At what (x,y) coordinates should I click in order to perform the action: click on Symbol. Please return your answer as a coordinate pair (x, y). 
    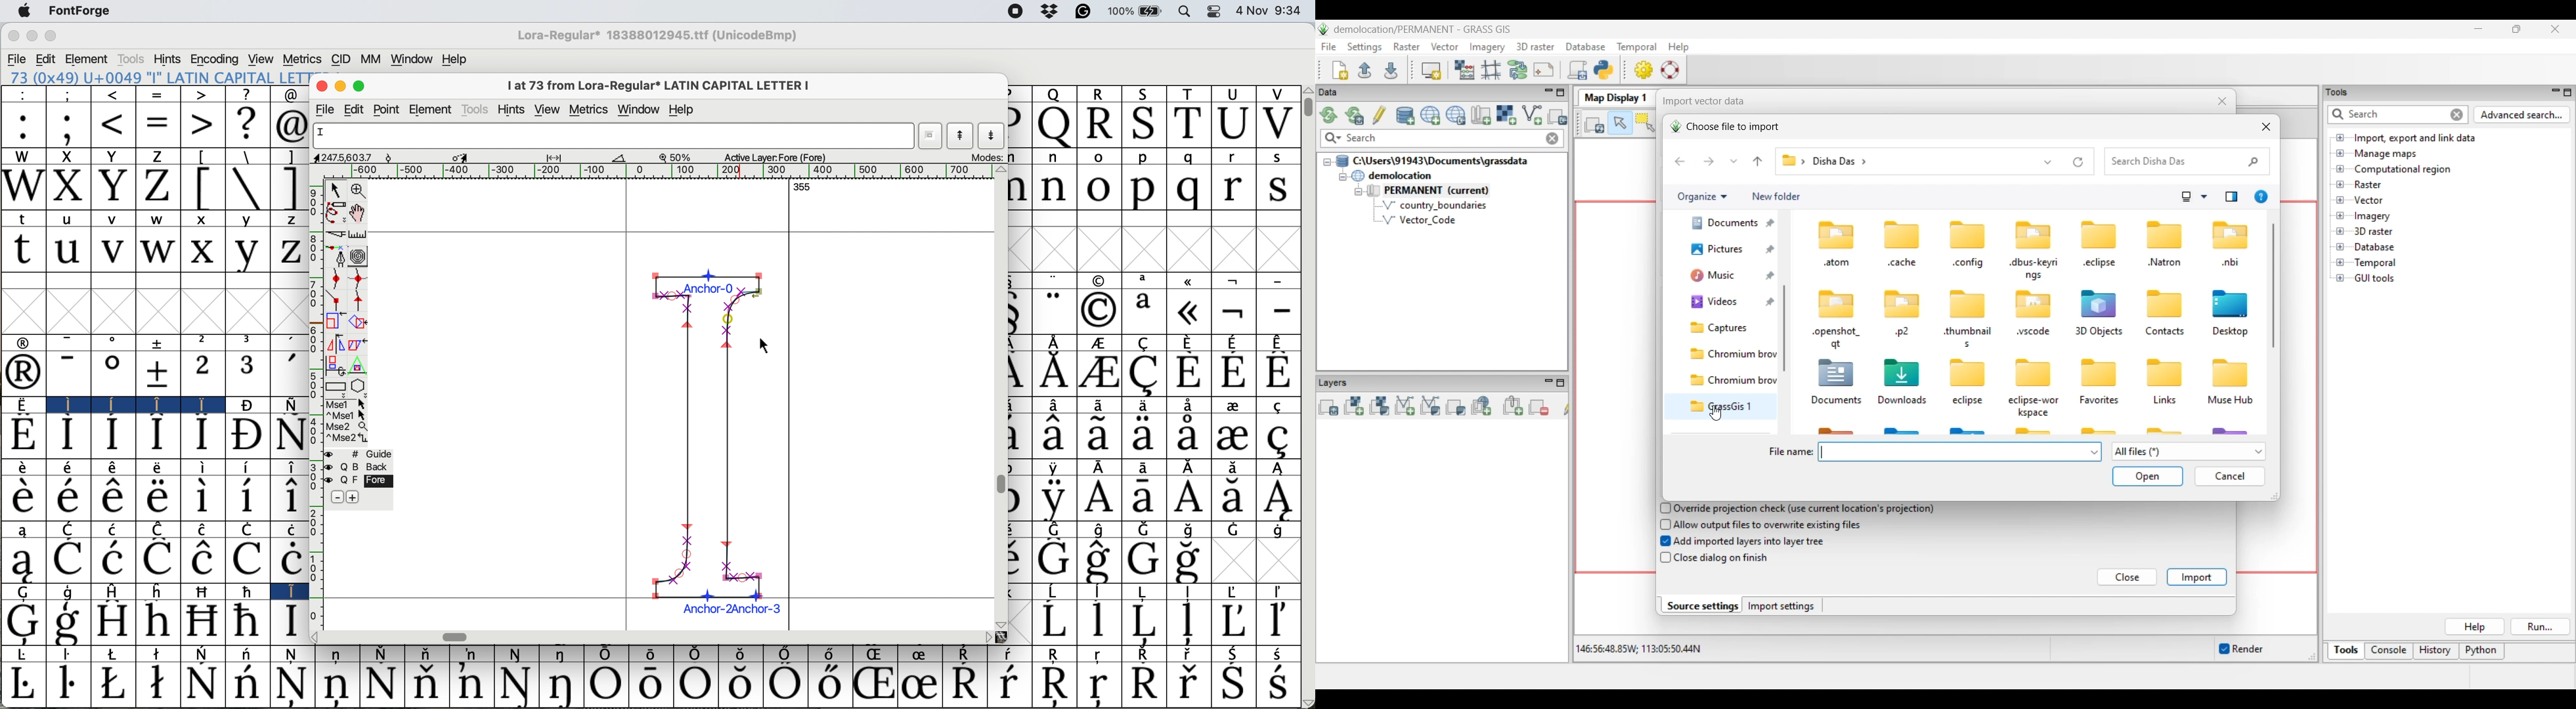
    Looking at the image, I should click on (1098, 309).